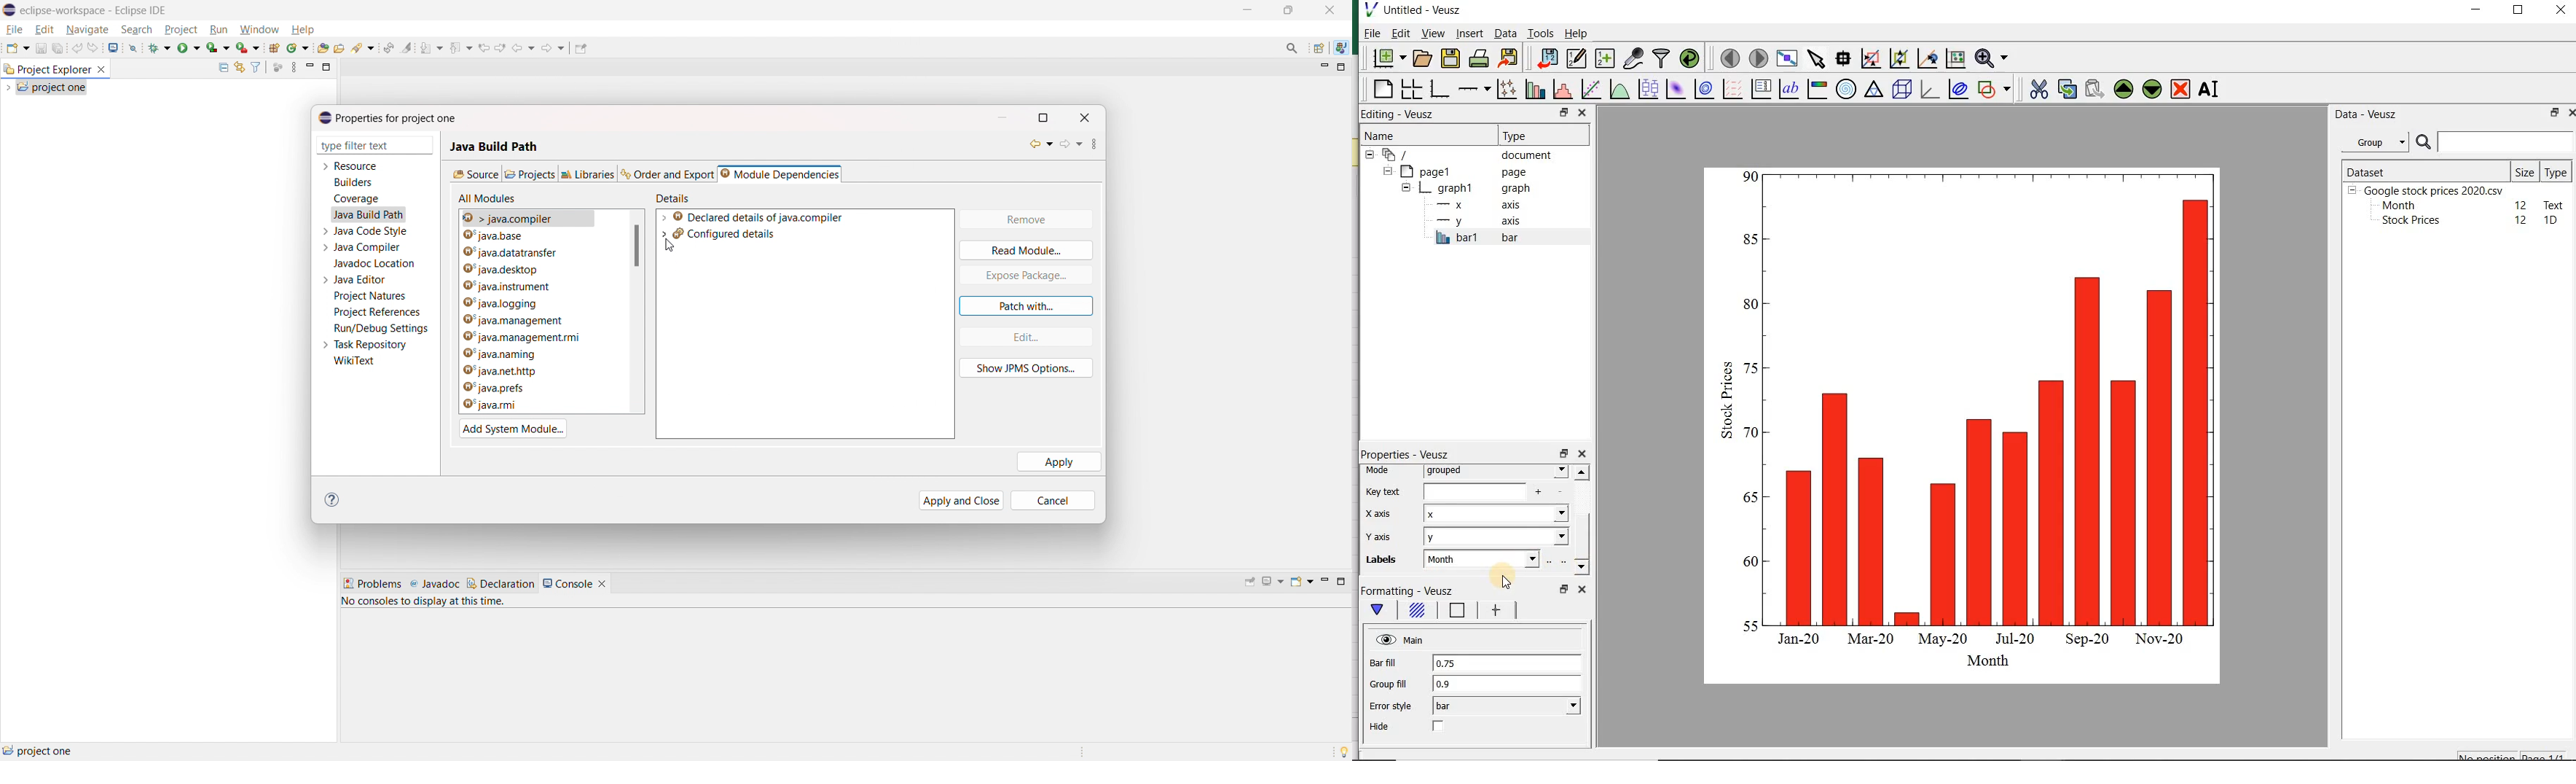 The width and height of the screenshot is (2576, 784). What do you see at coordinates (302, 30) in the screenshot?
I see `help` at bounding box center [302, 30].